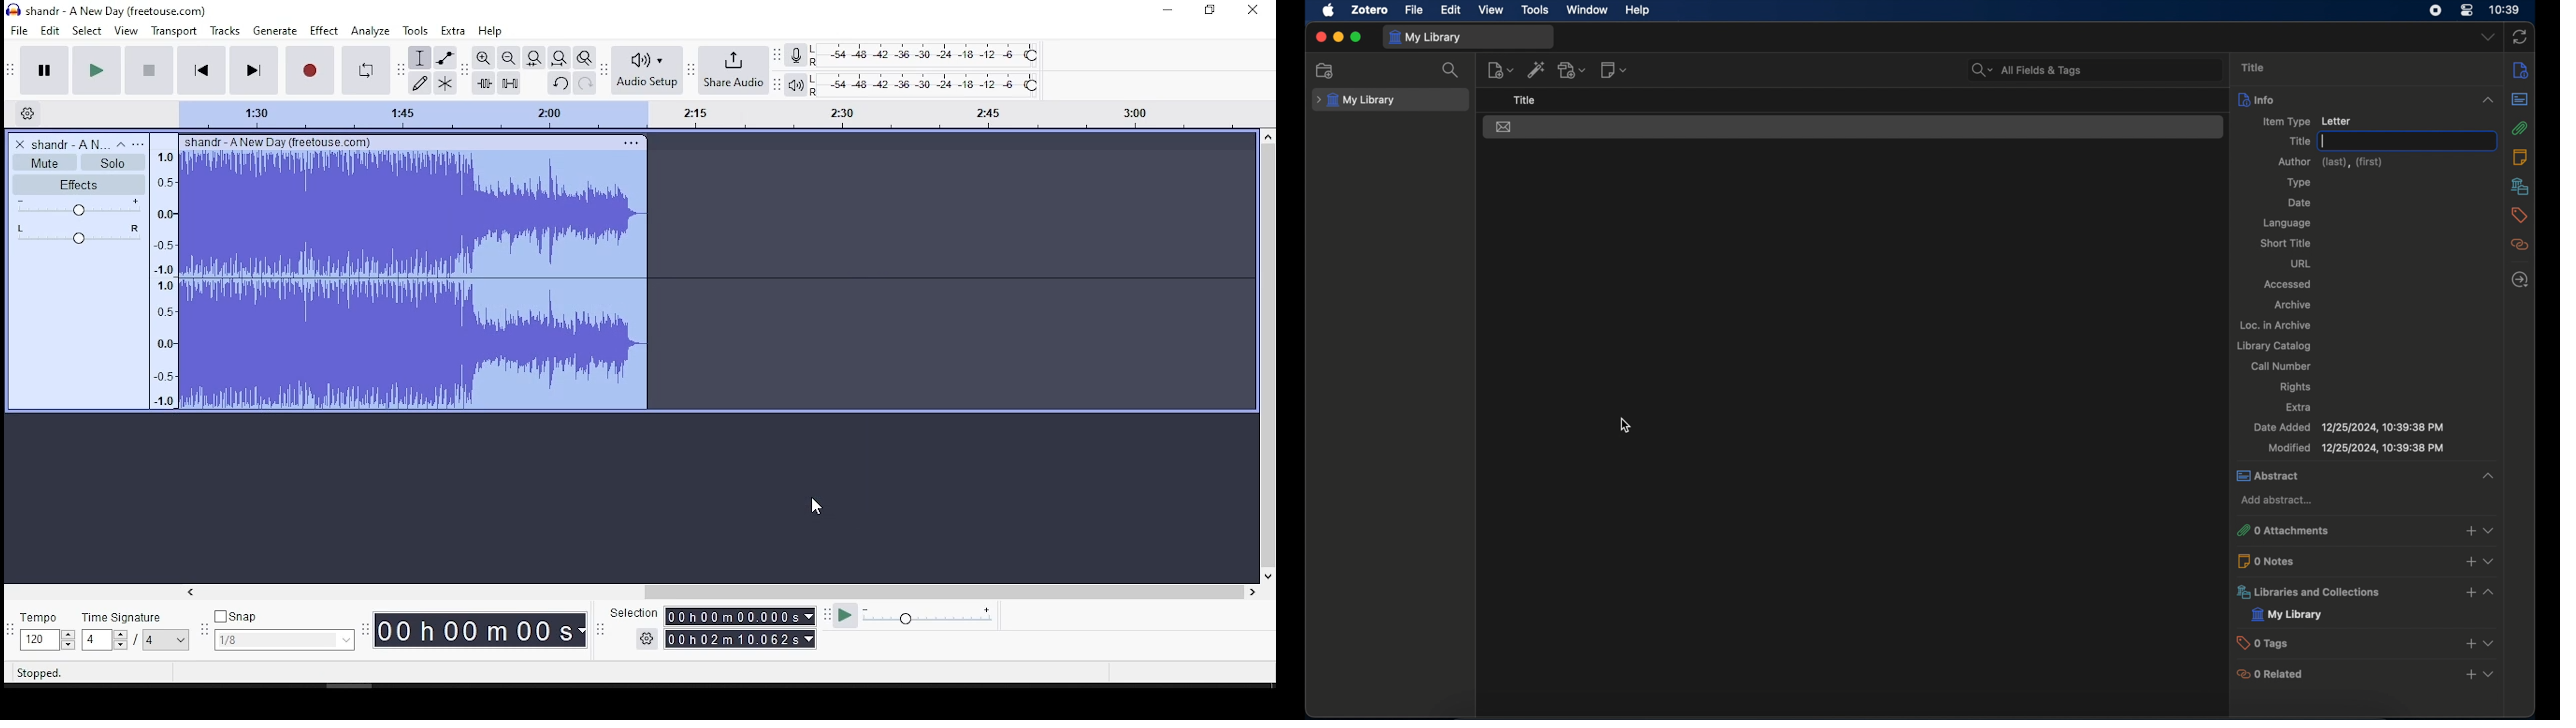  What do you see at coordinates (2307, 591) in the screenshot?
I see `libraries` at bounding box center [2307, 591].